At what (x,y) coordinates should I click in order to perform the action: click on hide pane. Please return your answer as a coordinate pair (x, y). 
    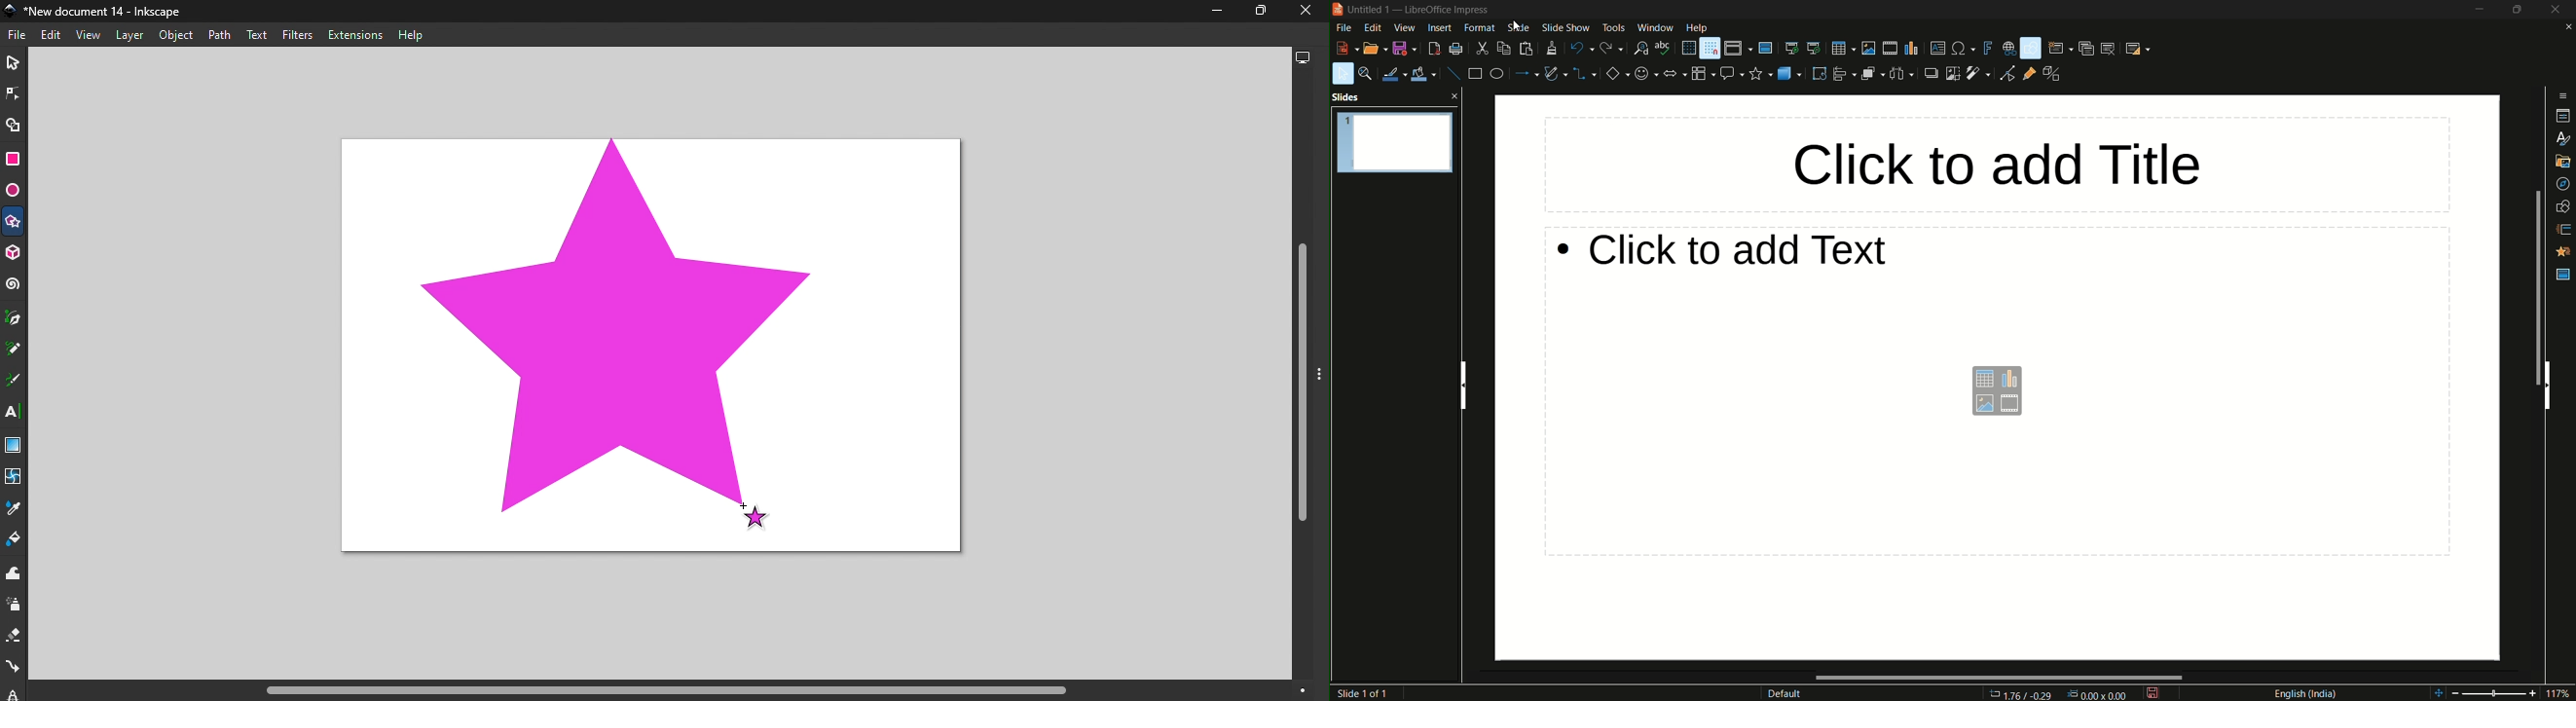
    Looking at the image, I should click on (1465, 387).